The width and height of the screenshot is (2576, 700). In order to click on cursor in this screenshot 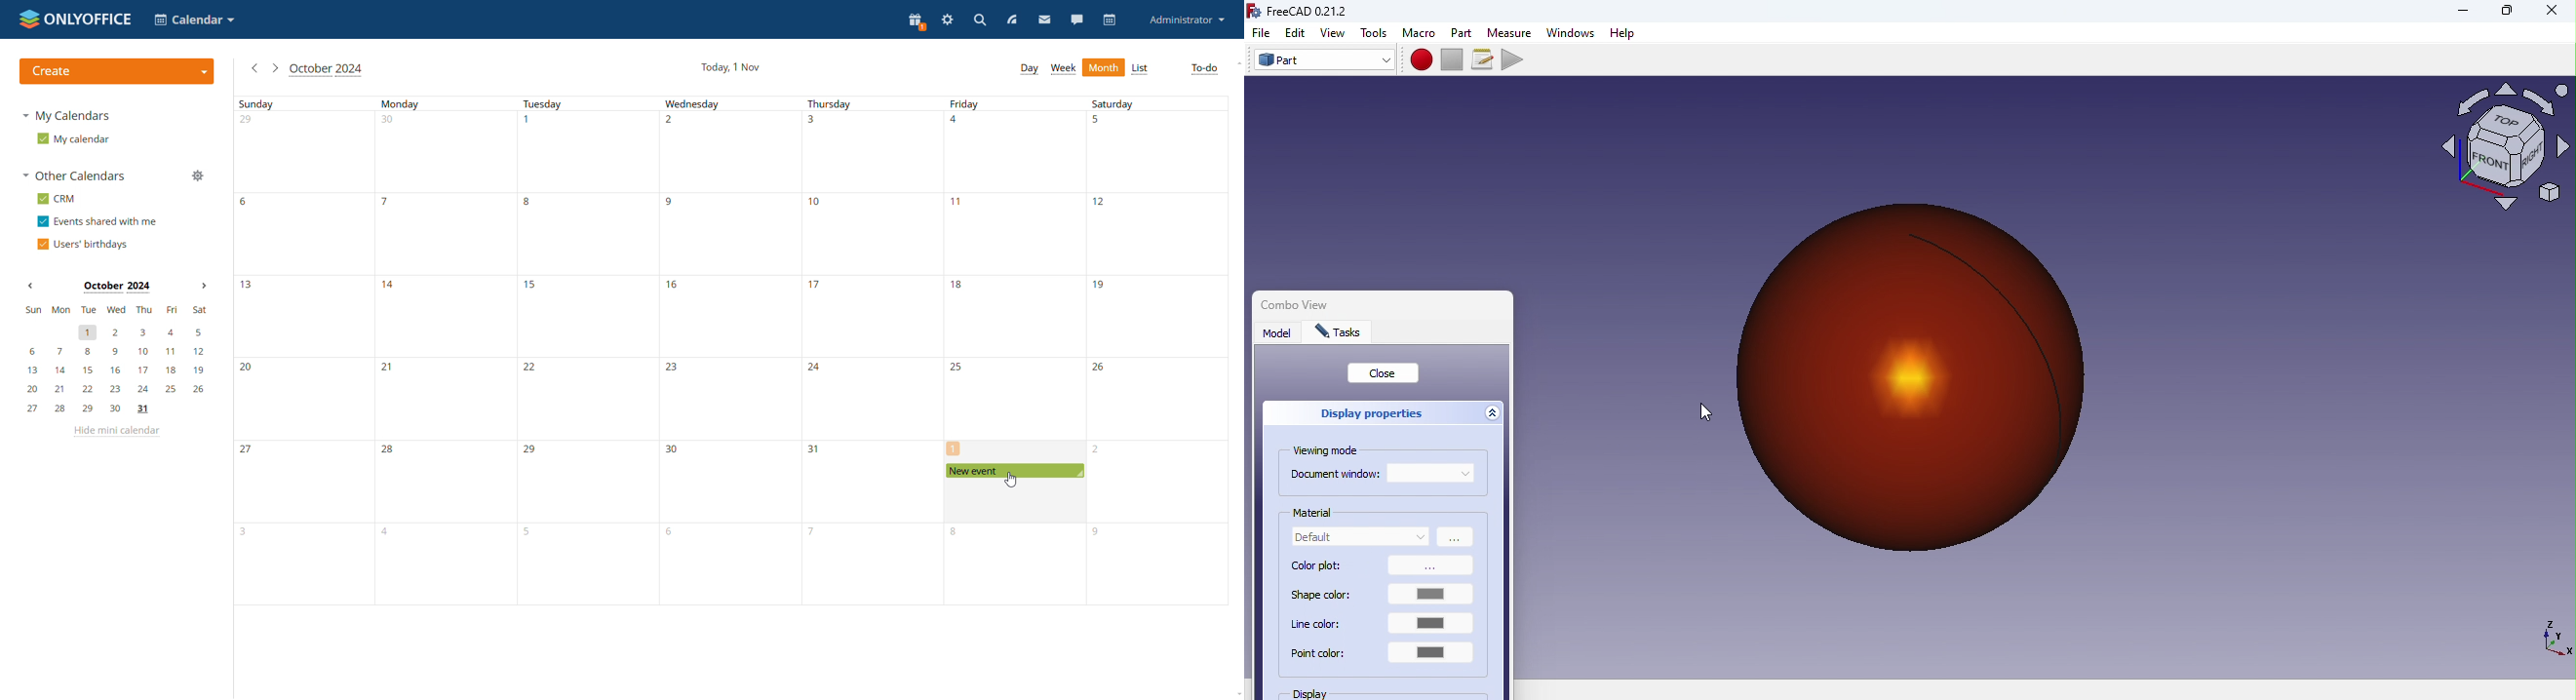, I will do `click(1704, 411)`.